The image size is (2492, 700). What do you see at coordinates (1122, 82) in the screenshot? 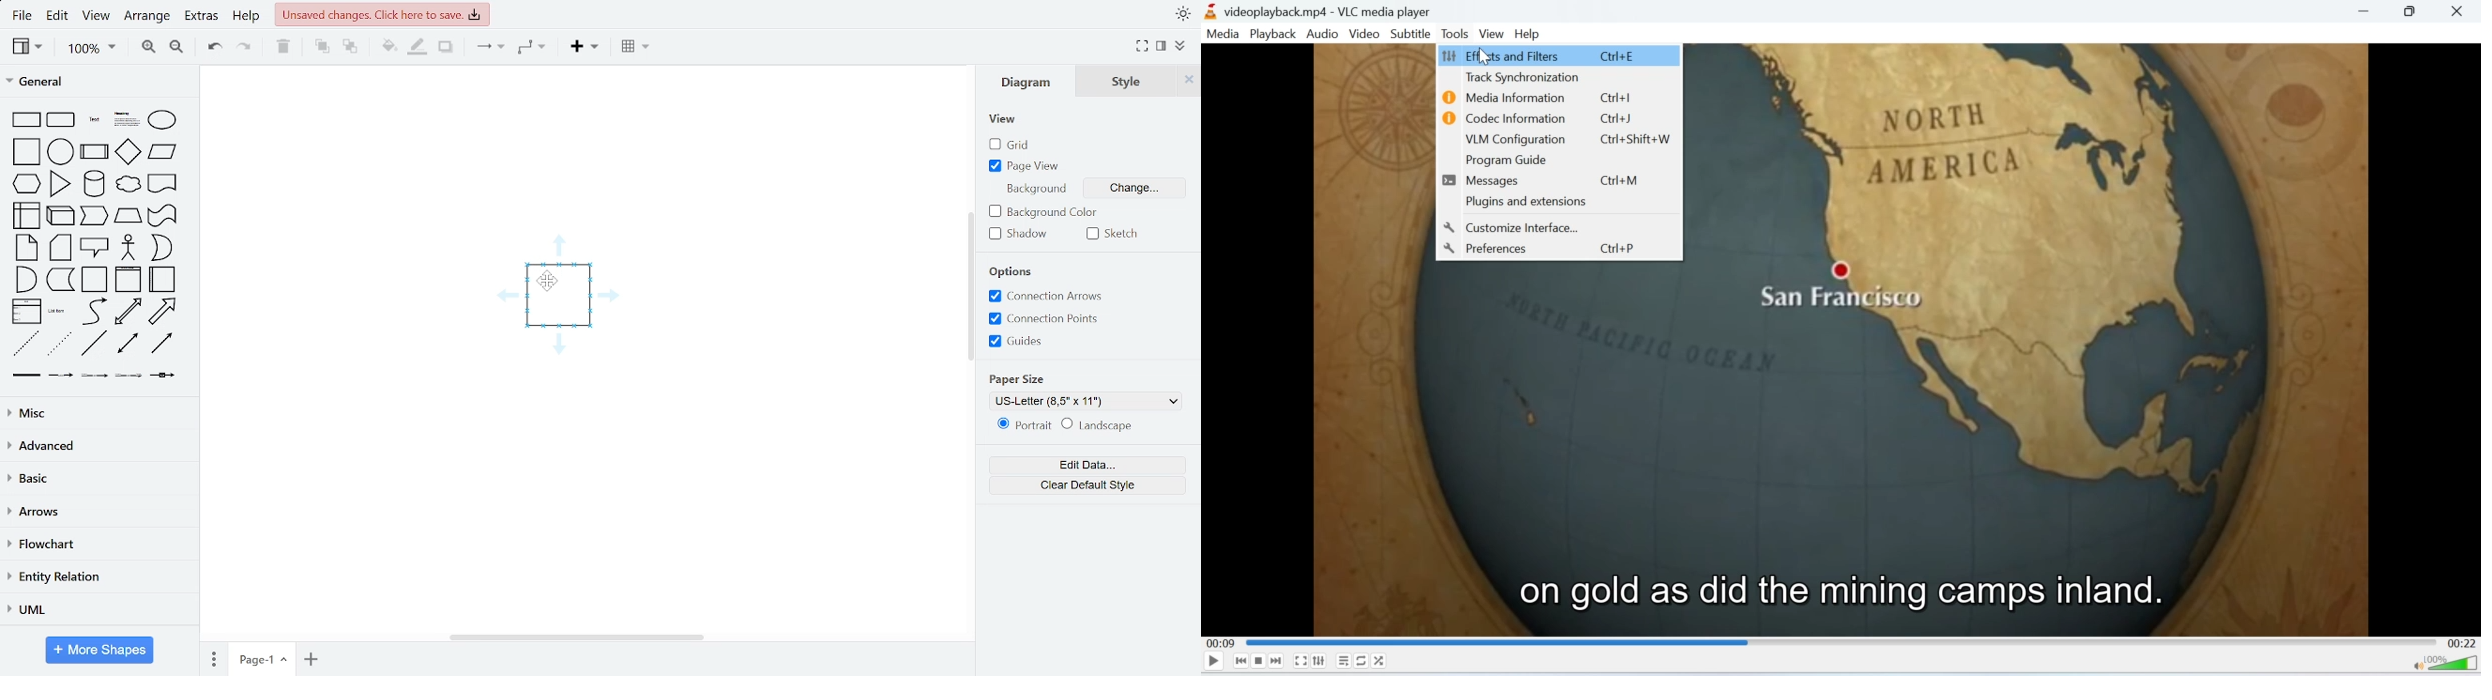
I see `style` at bounding box center [1122, 82].